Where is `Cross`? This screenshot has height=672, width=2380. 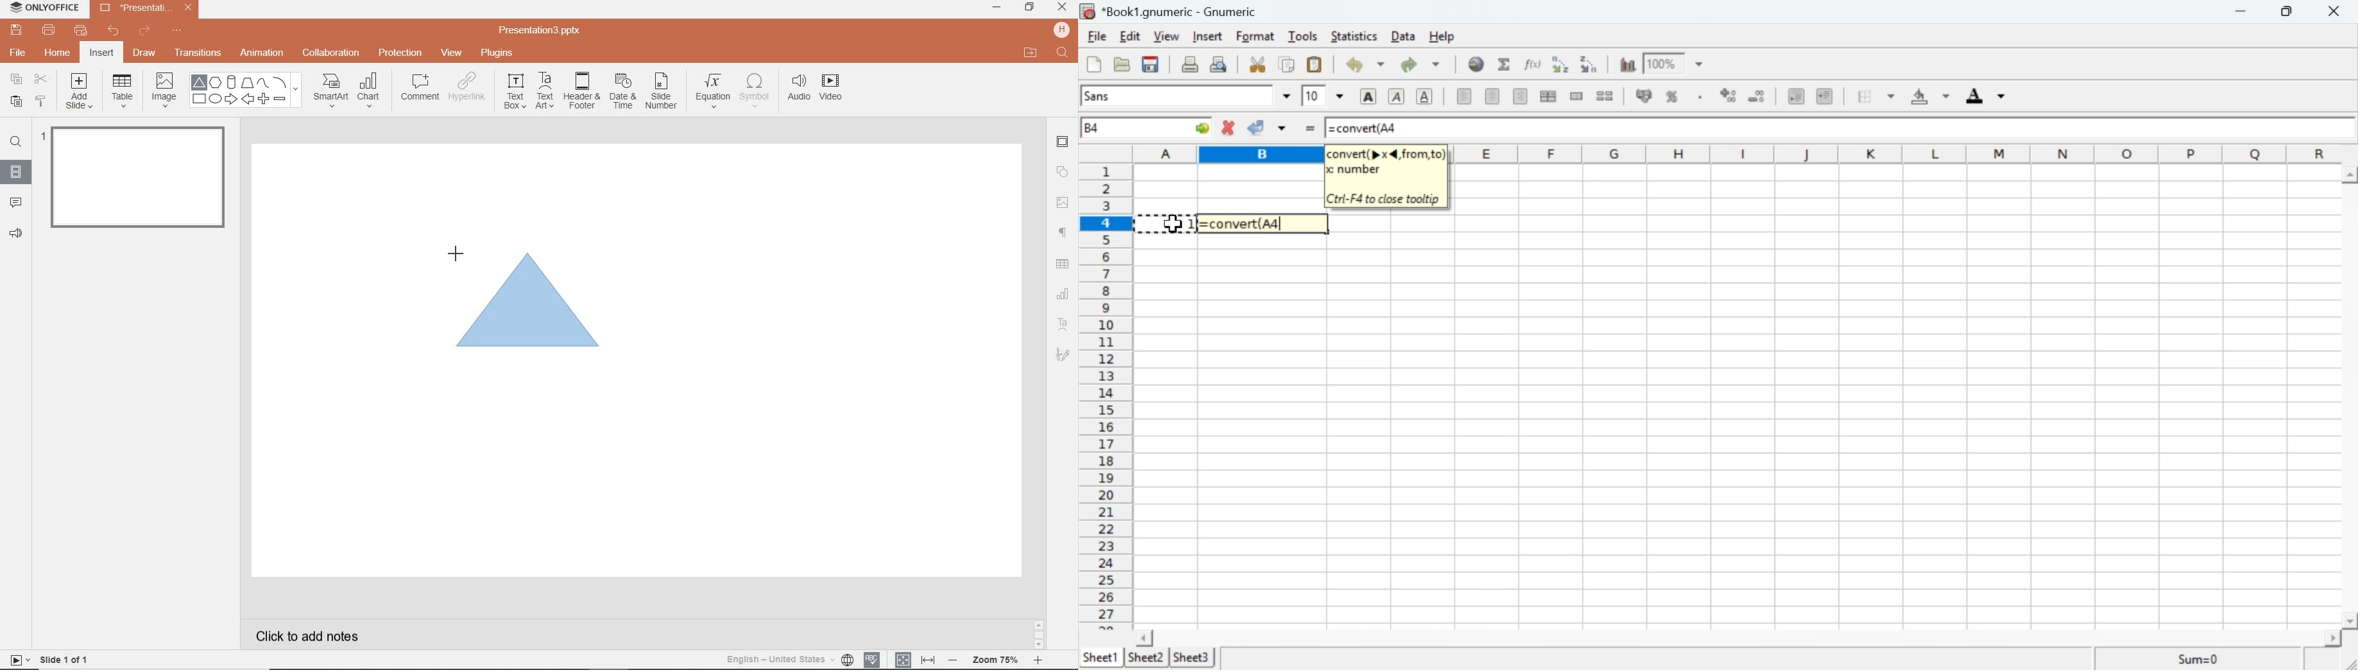
Cross is located at coordinates (2336, 12).